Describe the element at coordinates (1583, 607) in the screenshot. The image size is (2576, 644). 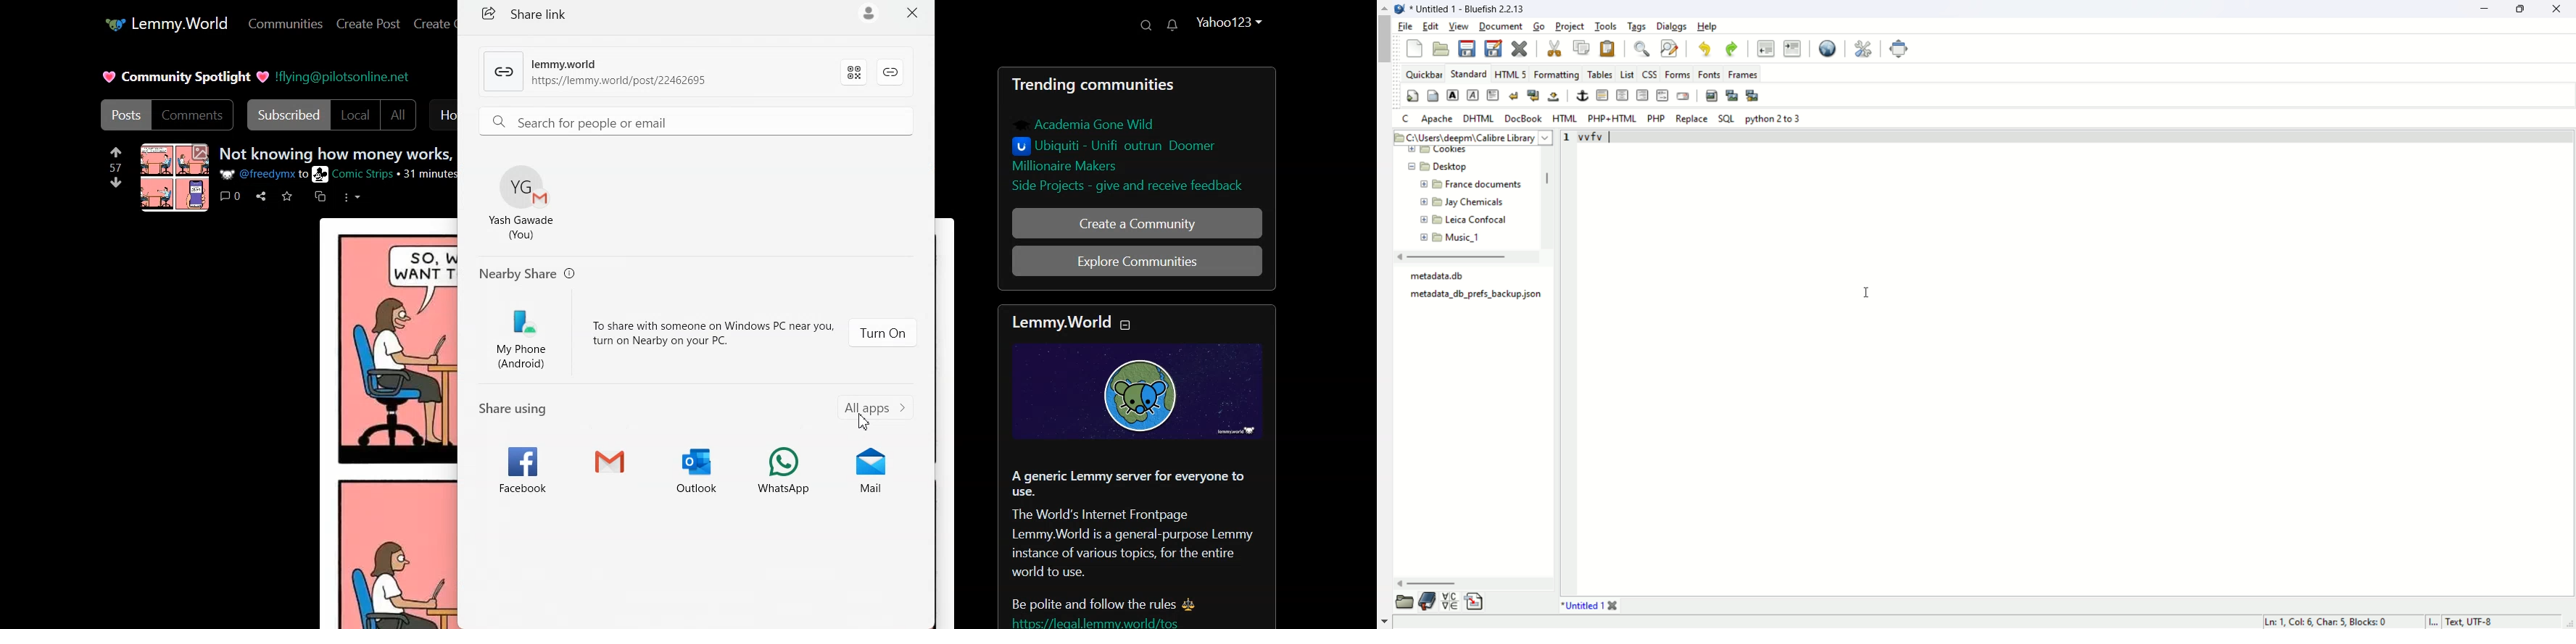
I see `Untitled 1` at that location.